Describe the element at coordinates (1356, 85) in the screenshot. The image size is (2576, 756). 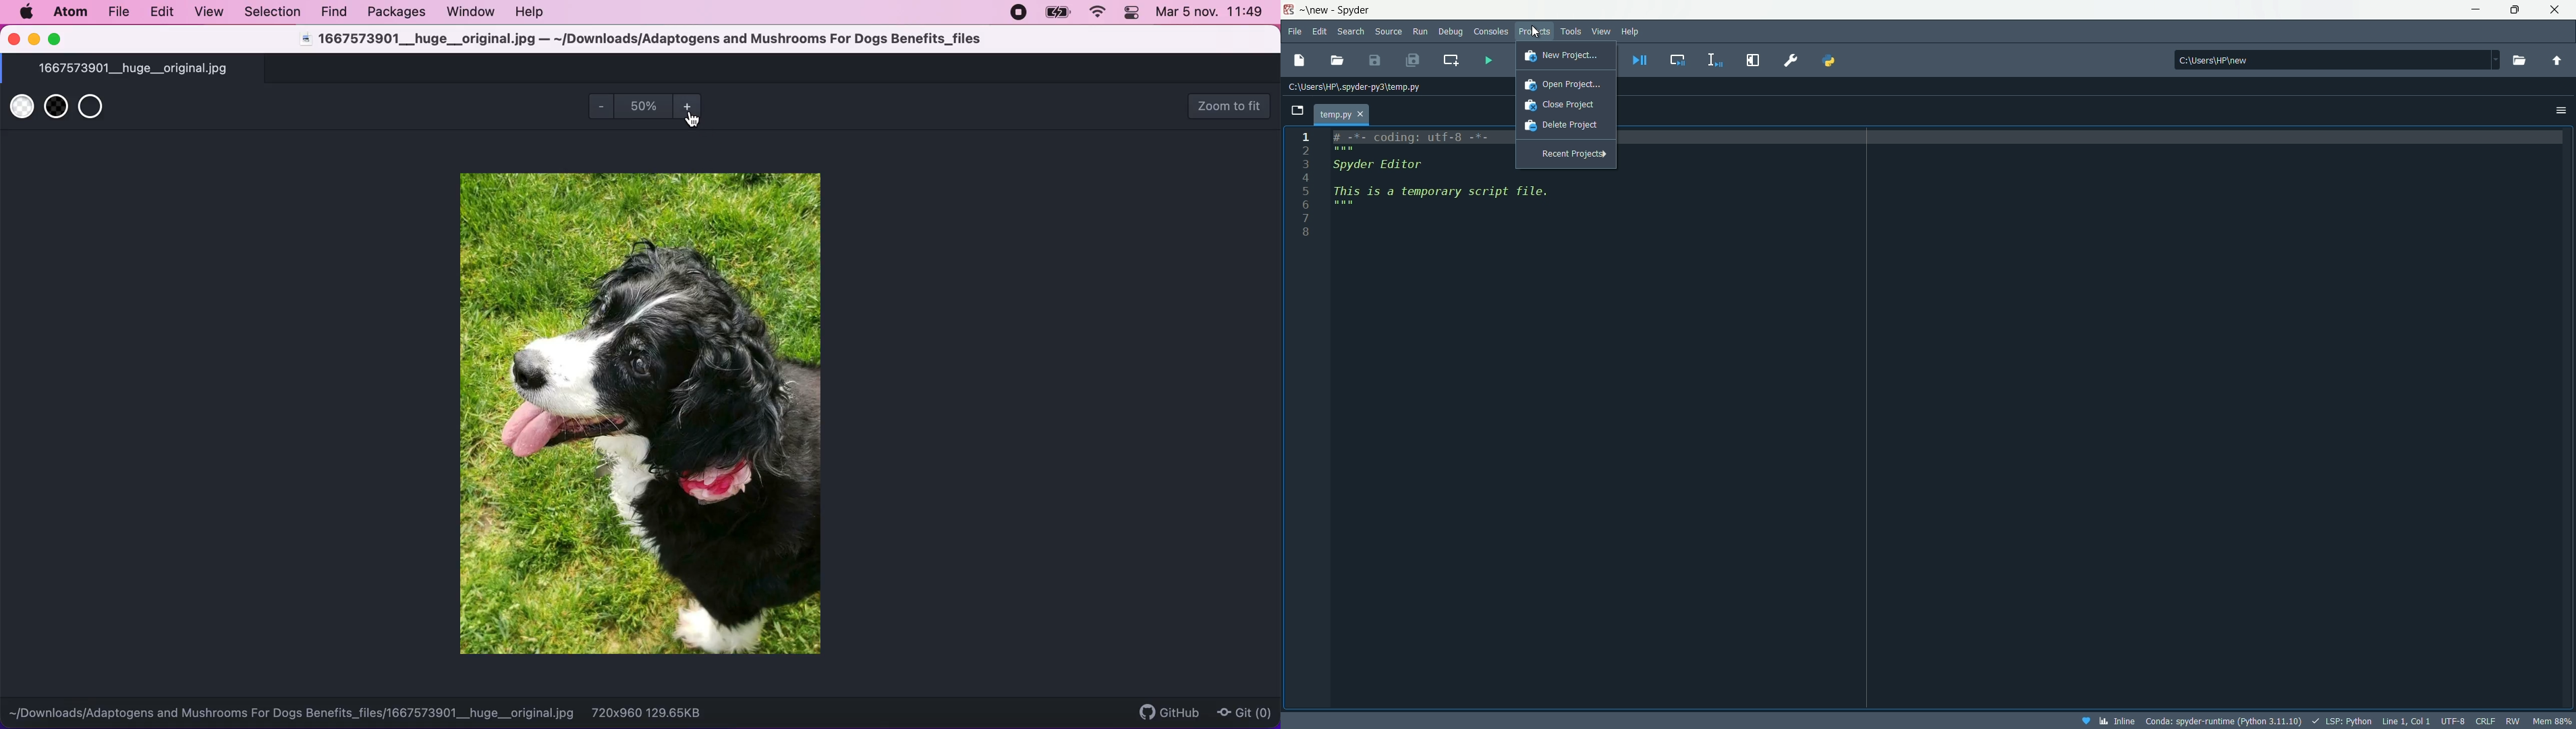
I see `C:\Users\HP\.spyder-py3\temp.py` at that location.